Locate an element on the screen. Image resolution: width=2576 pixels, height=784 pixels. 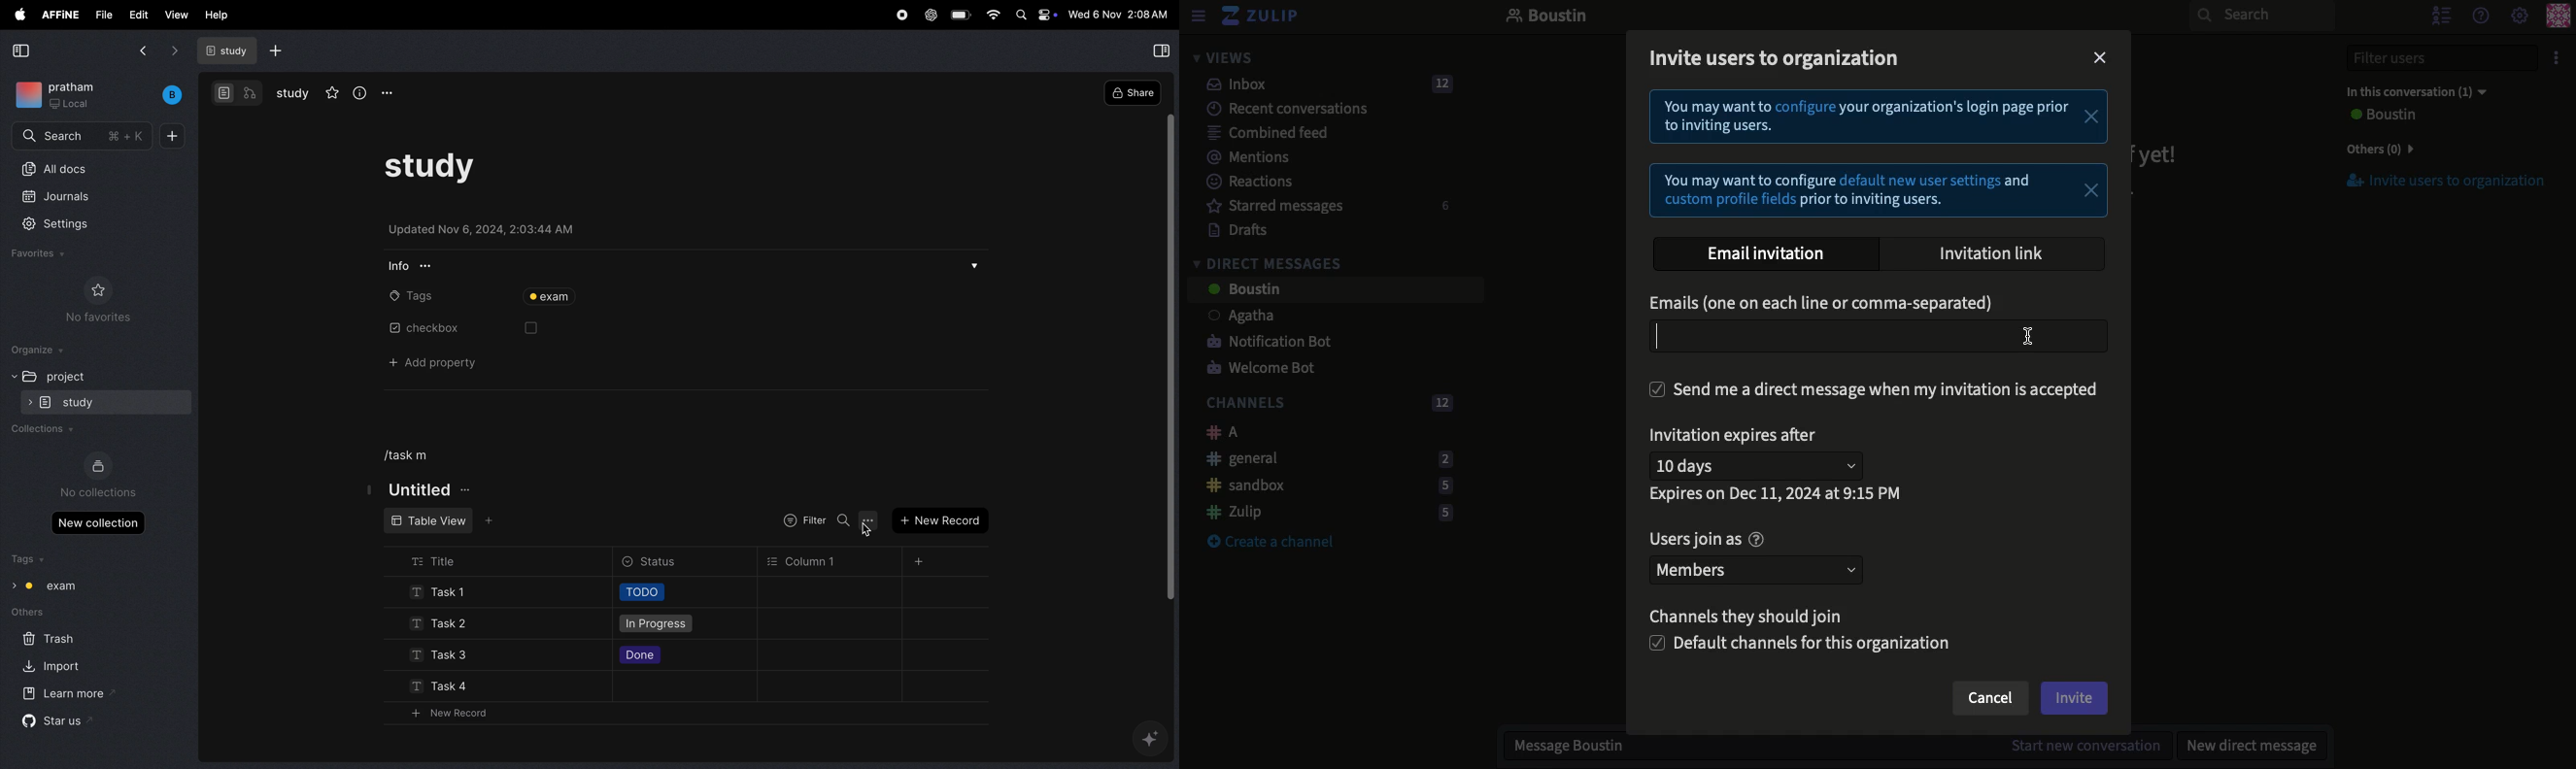
 is located at coordinates (2098, 58).